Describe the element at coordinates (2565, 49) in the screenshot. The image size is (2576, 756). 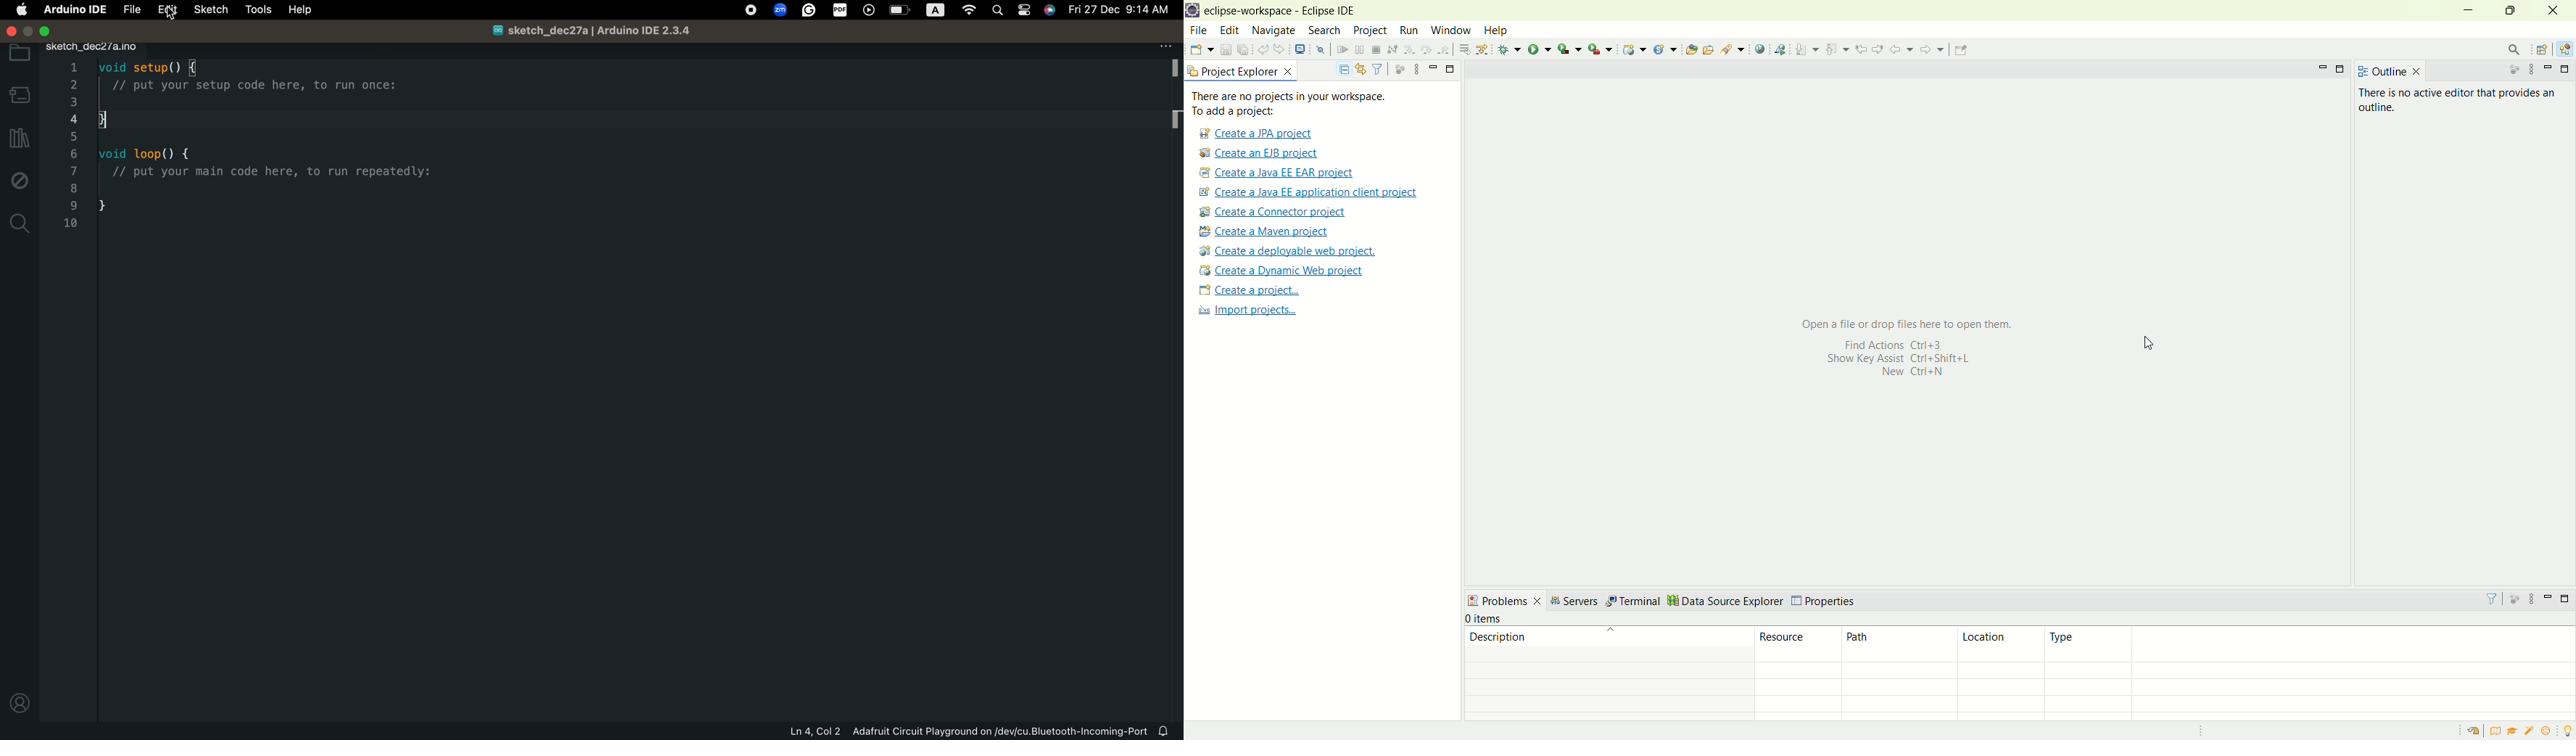
I see `Java EE` at that location.